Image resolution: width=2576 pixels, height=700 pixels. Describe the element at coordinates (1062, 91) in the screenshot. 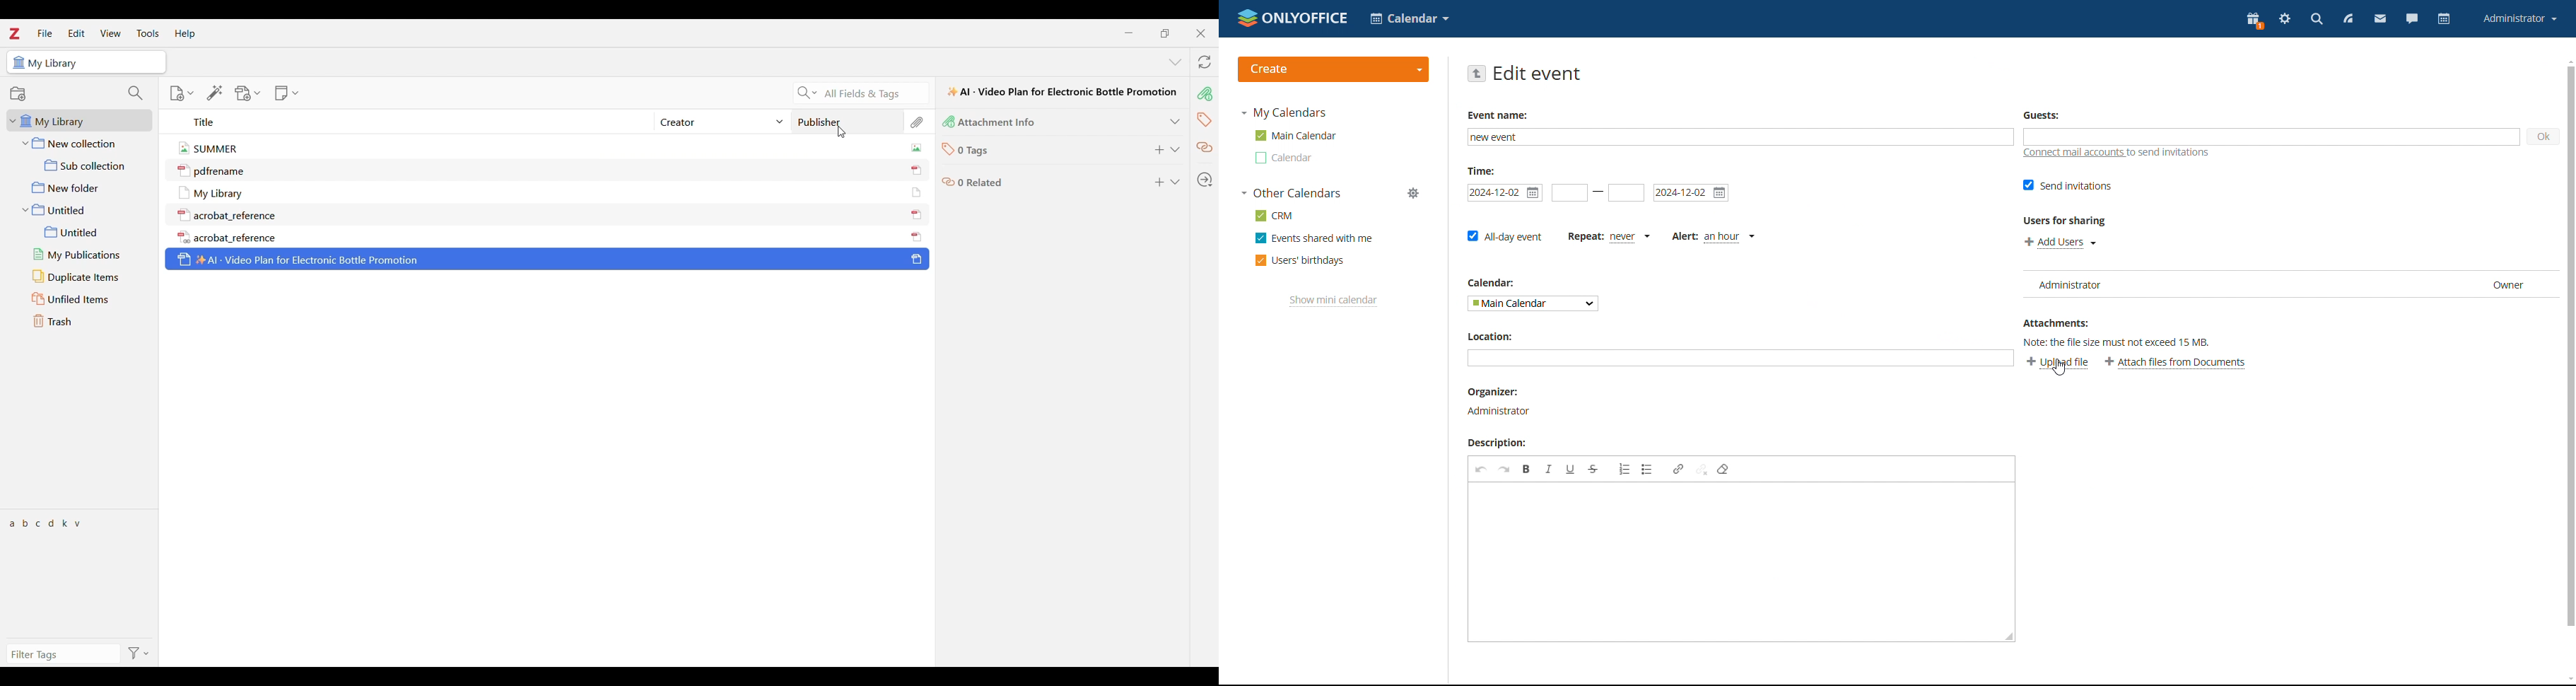

I see `Al - Video Plan for Electronic Bottle Promotion` at that location.